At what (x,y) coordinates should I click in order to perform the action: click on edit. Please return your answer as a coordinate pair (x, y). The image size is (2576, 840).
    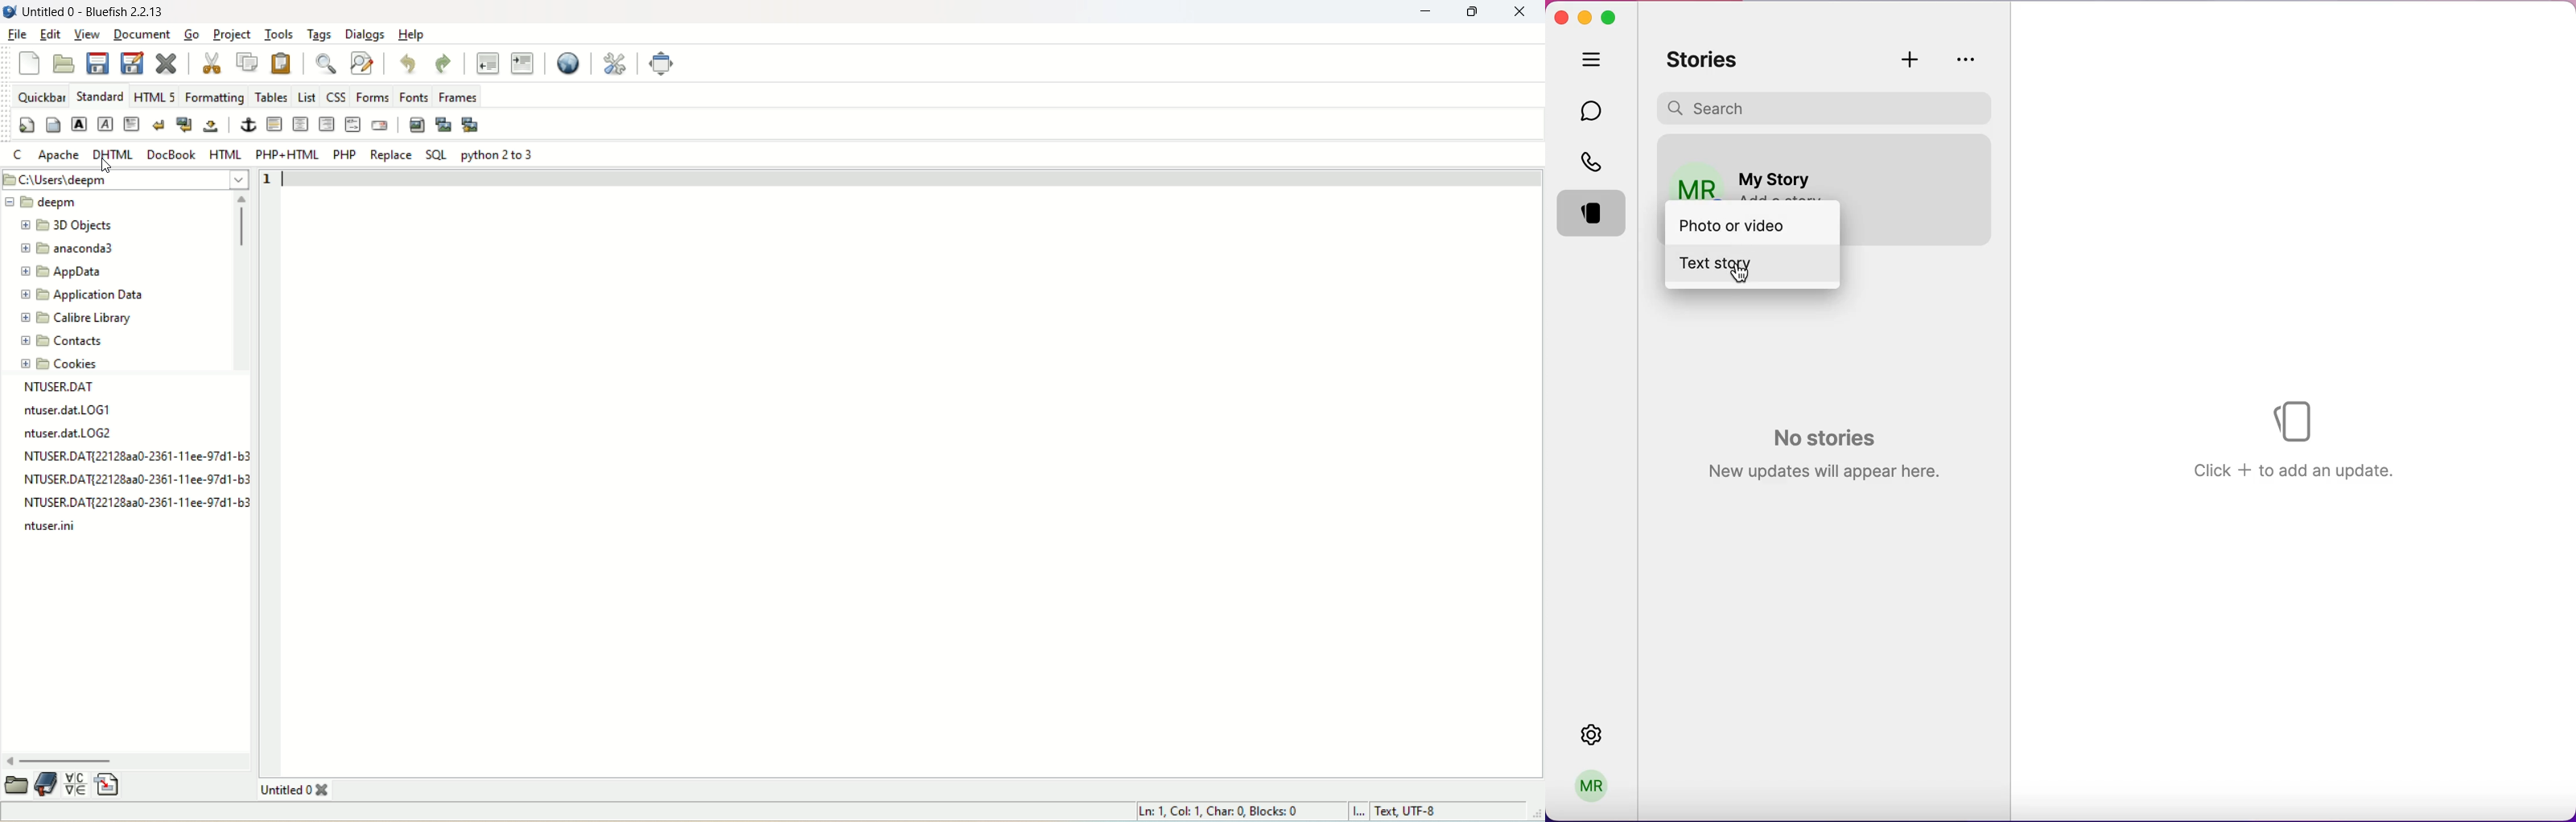
    Looking at the image, I should click on (47, 36).